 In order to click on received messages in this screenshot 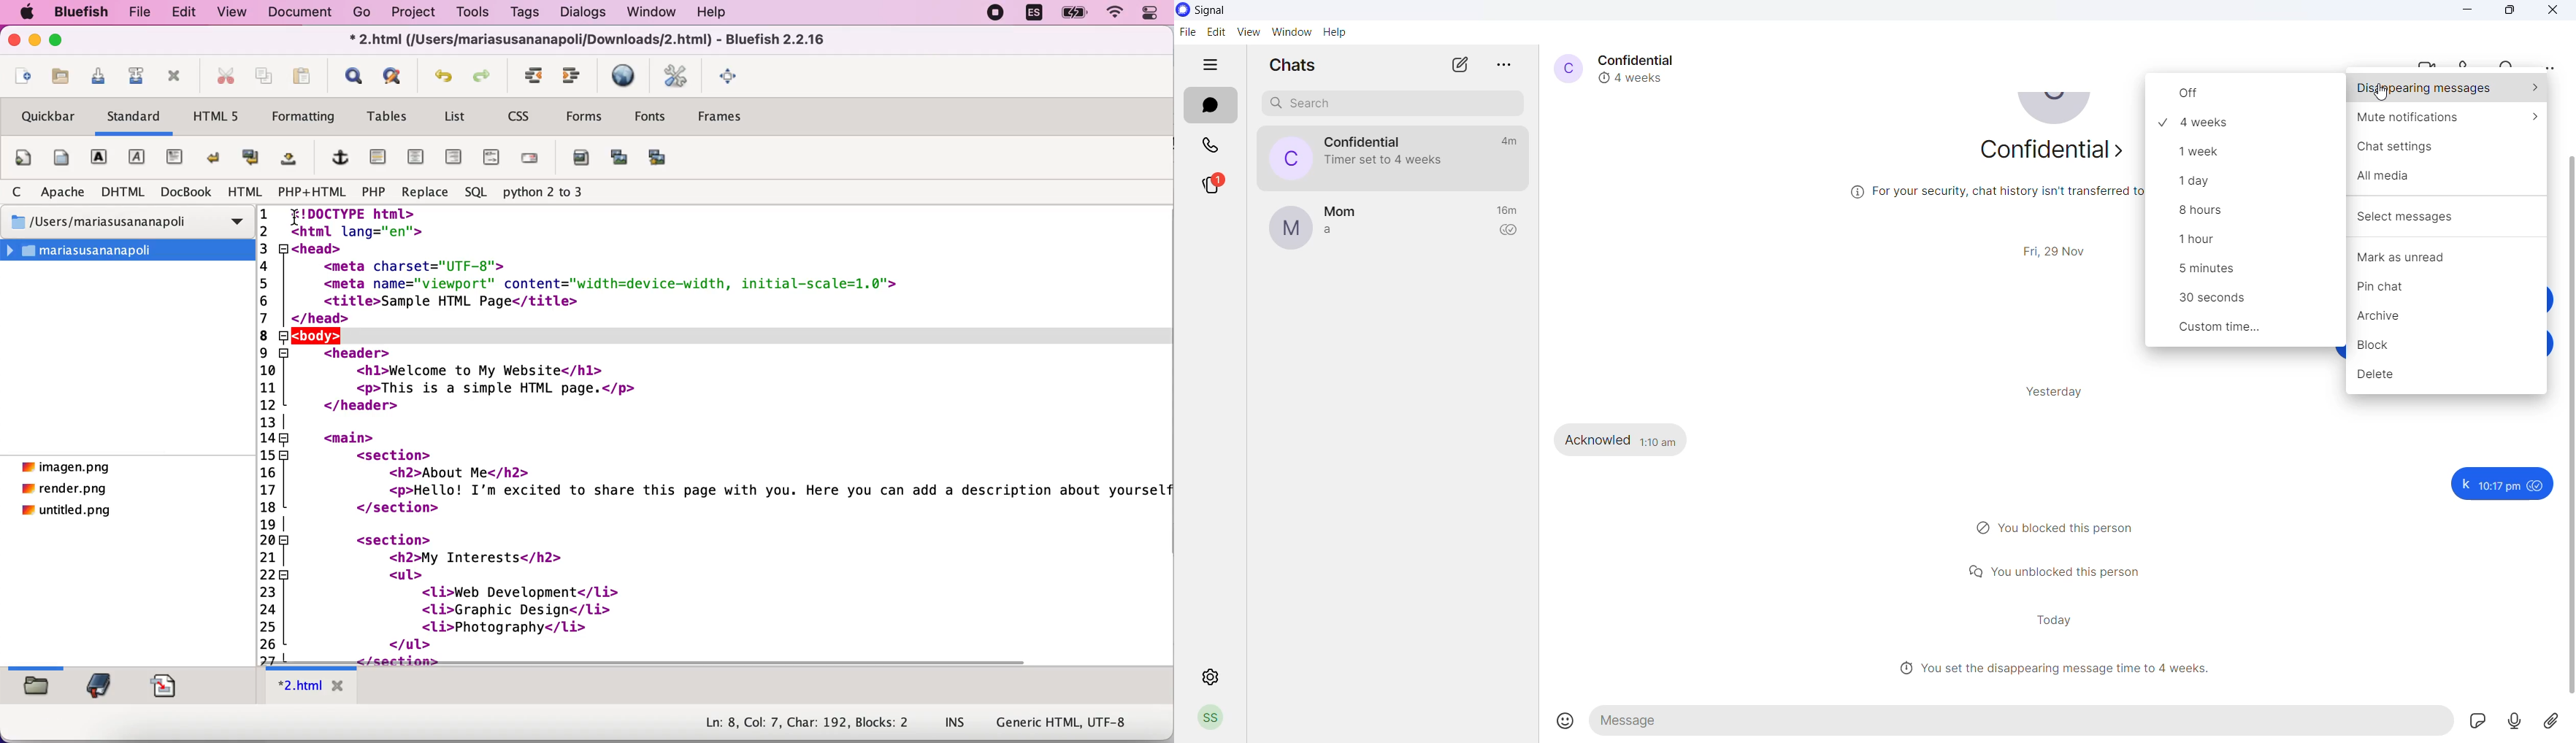, I will do `click(1633, 439)`.